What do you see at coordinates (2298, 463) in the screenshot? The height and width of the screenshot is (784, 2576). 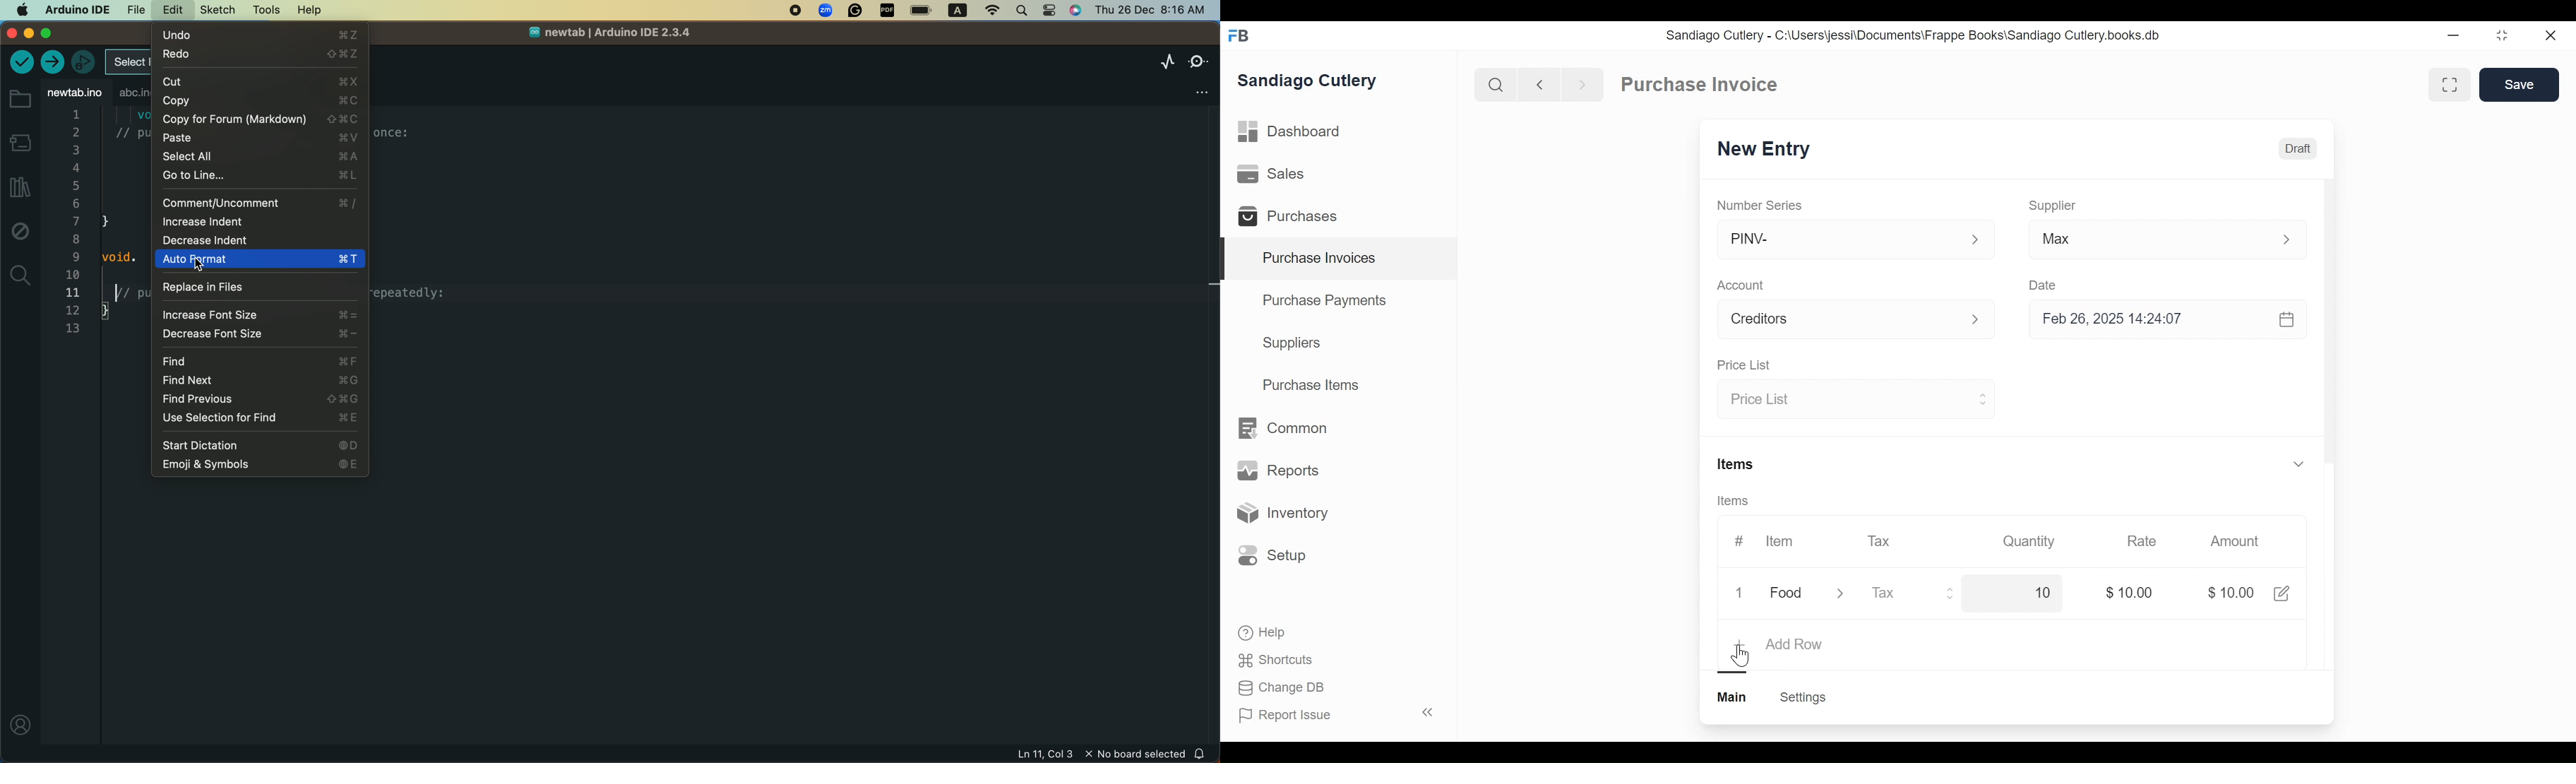 I see `Expand` at bounding box center [2298, 463].